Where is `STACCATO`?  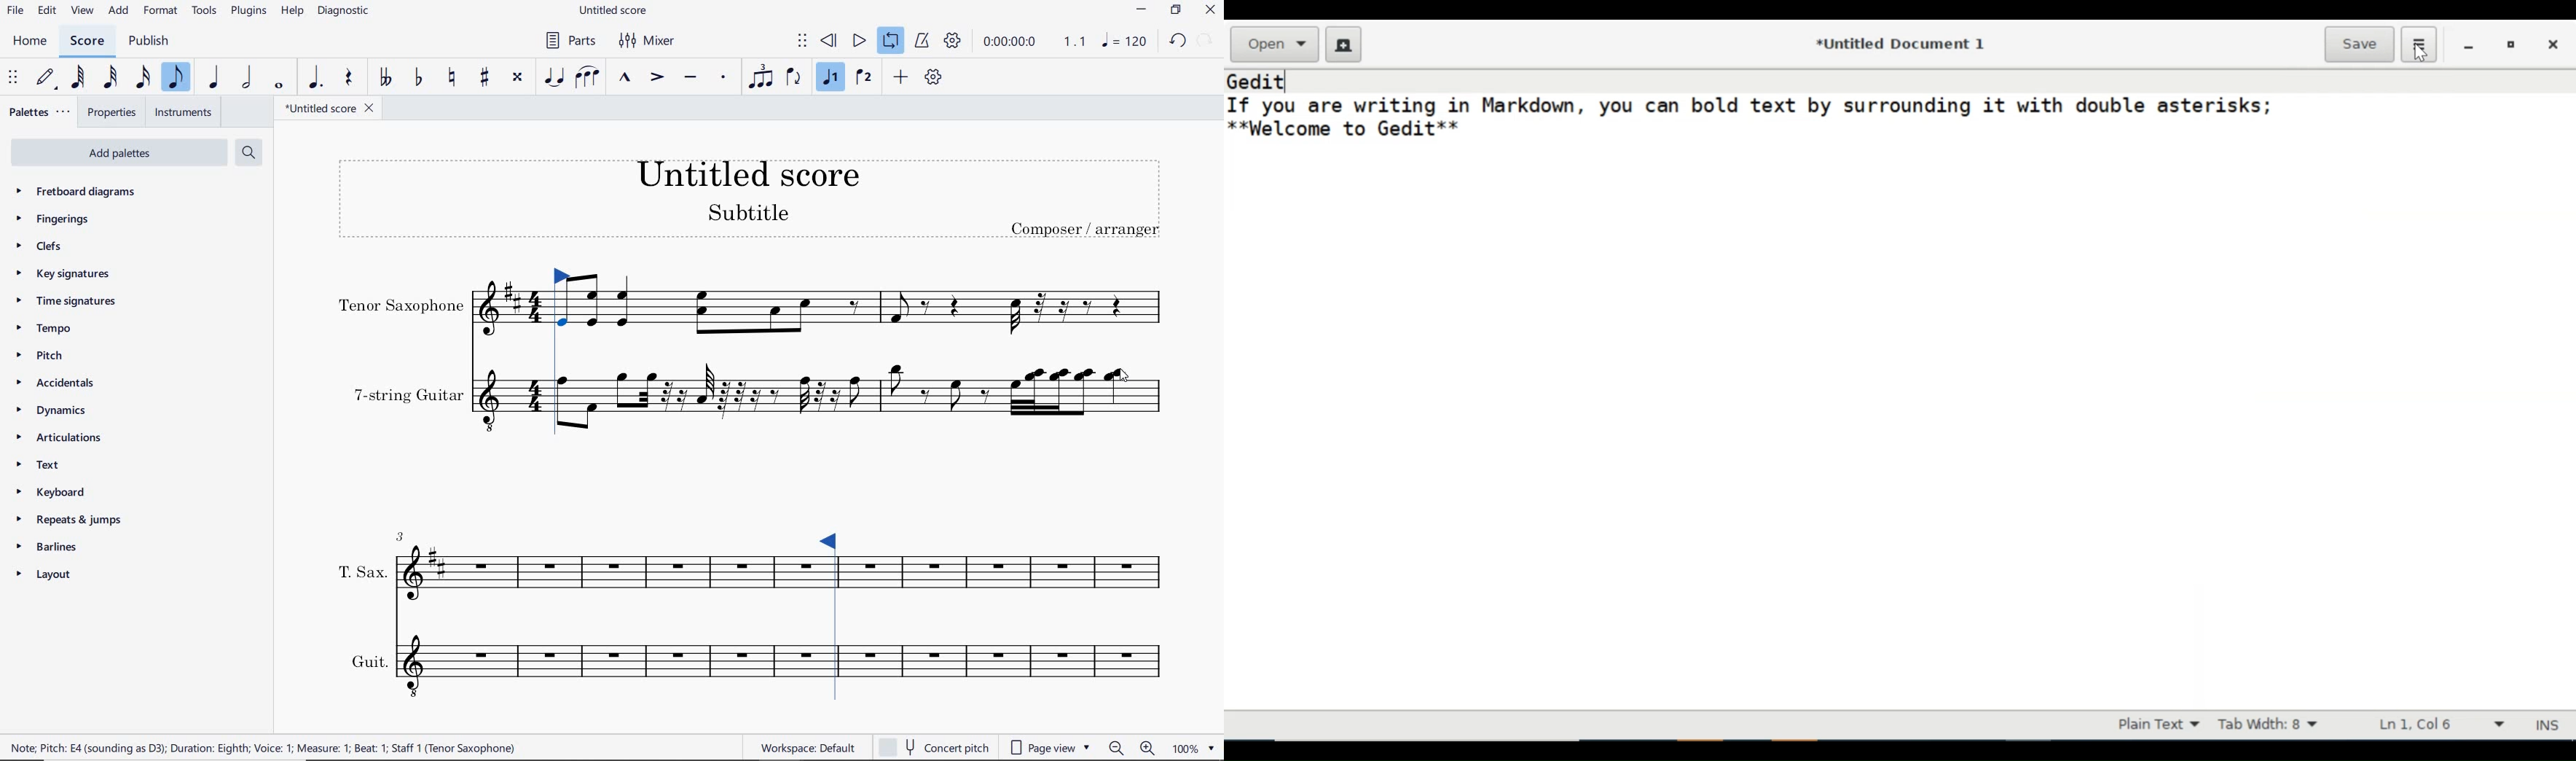
STACCATO is located at coordinates (723, 77).